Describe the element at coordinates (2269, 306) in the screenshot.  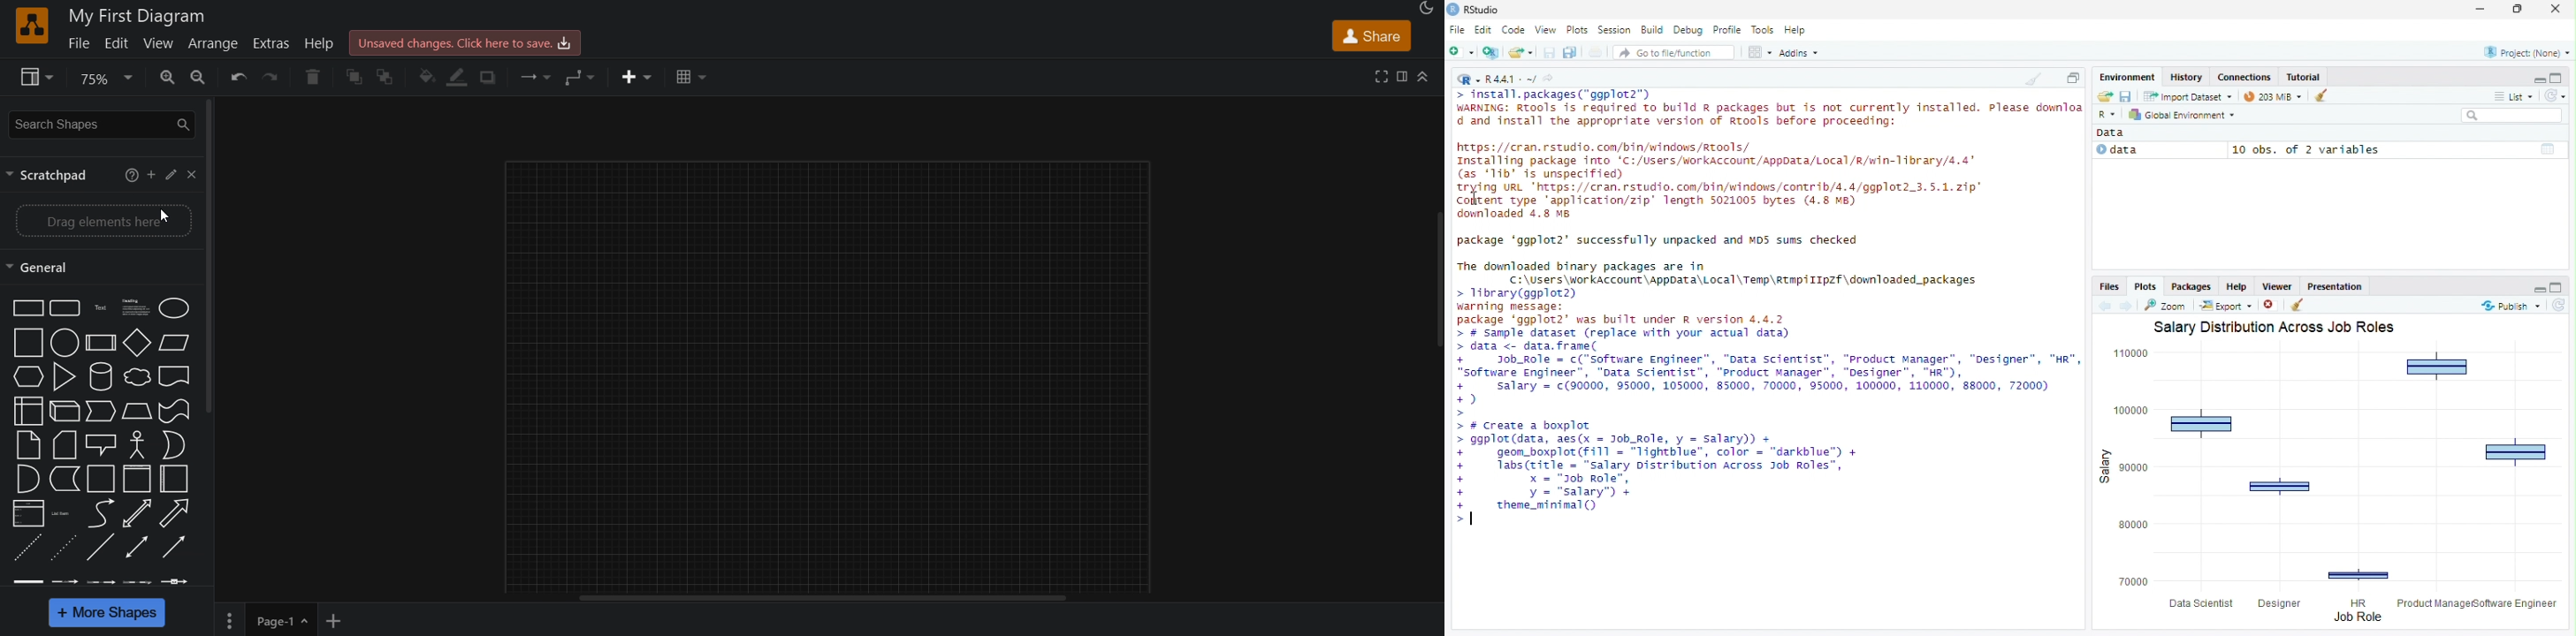
I see `remove the current plot` at that location.